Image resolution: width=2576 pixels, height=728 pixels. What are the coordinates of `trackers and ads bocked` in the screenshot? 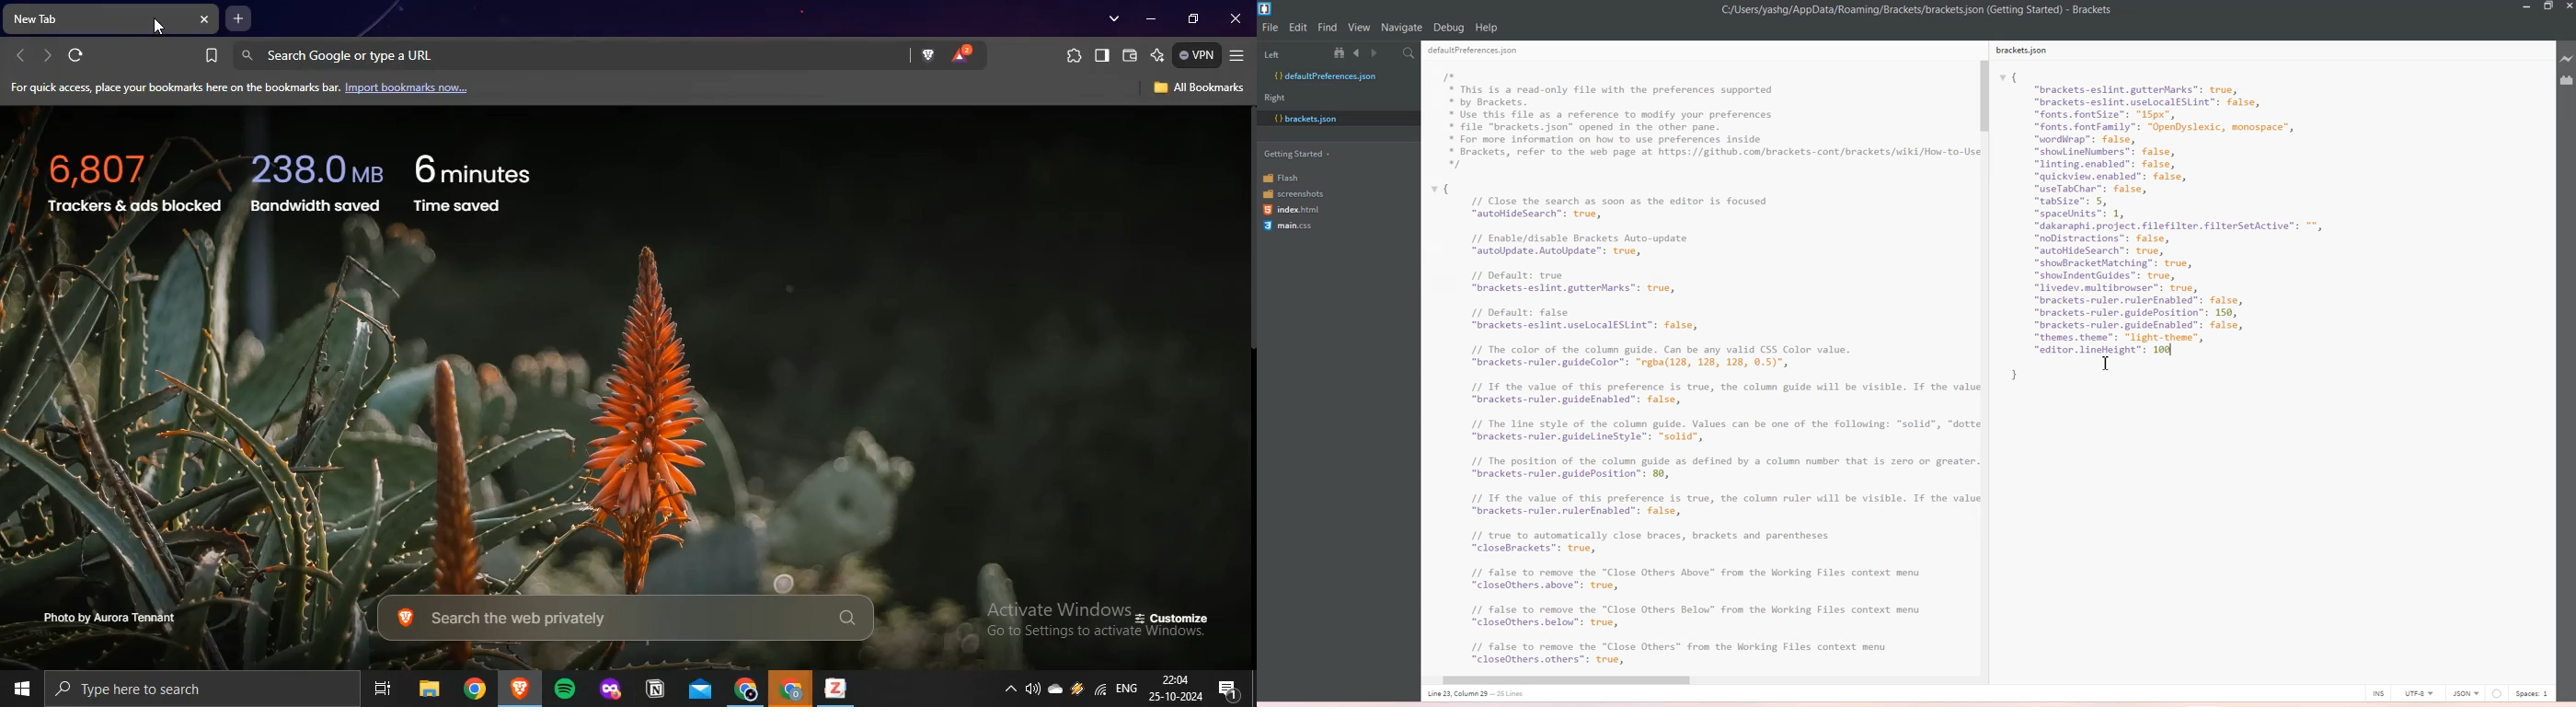 It's located at (309, 183).